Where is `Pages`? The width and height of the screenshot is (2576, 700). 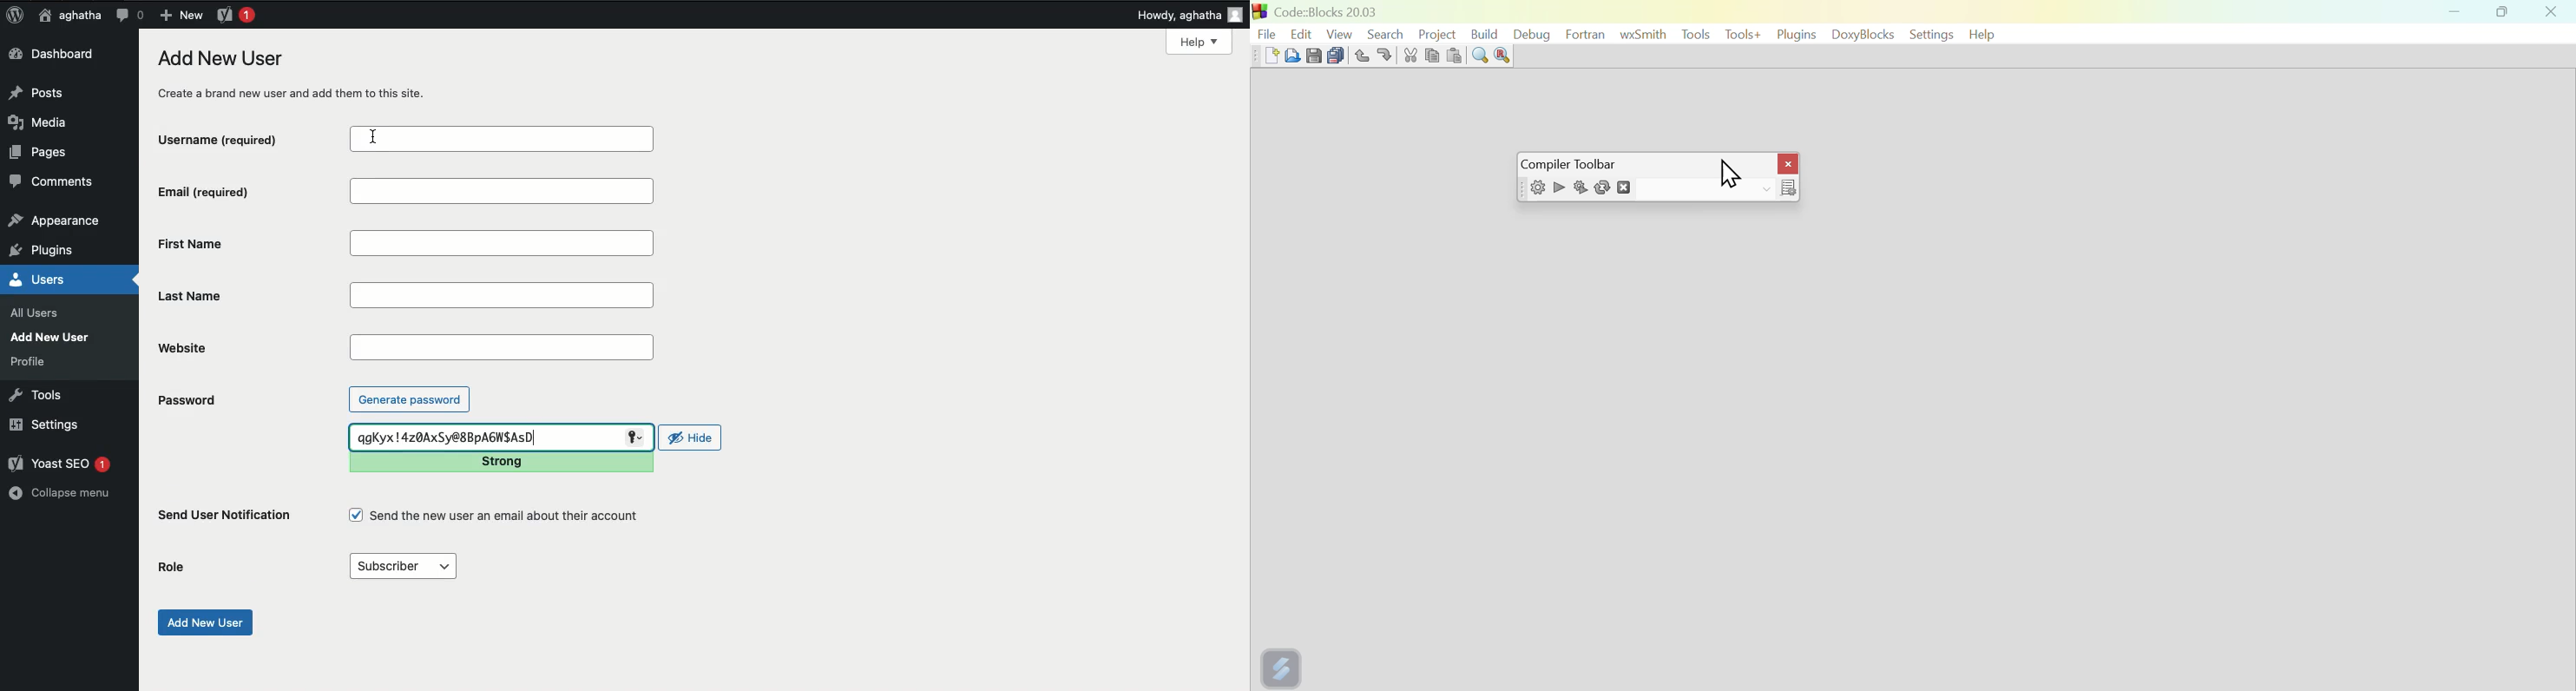 Pages is located at coordinates (43, 155).